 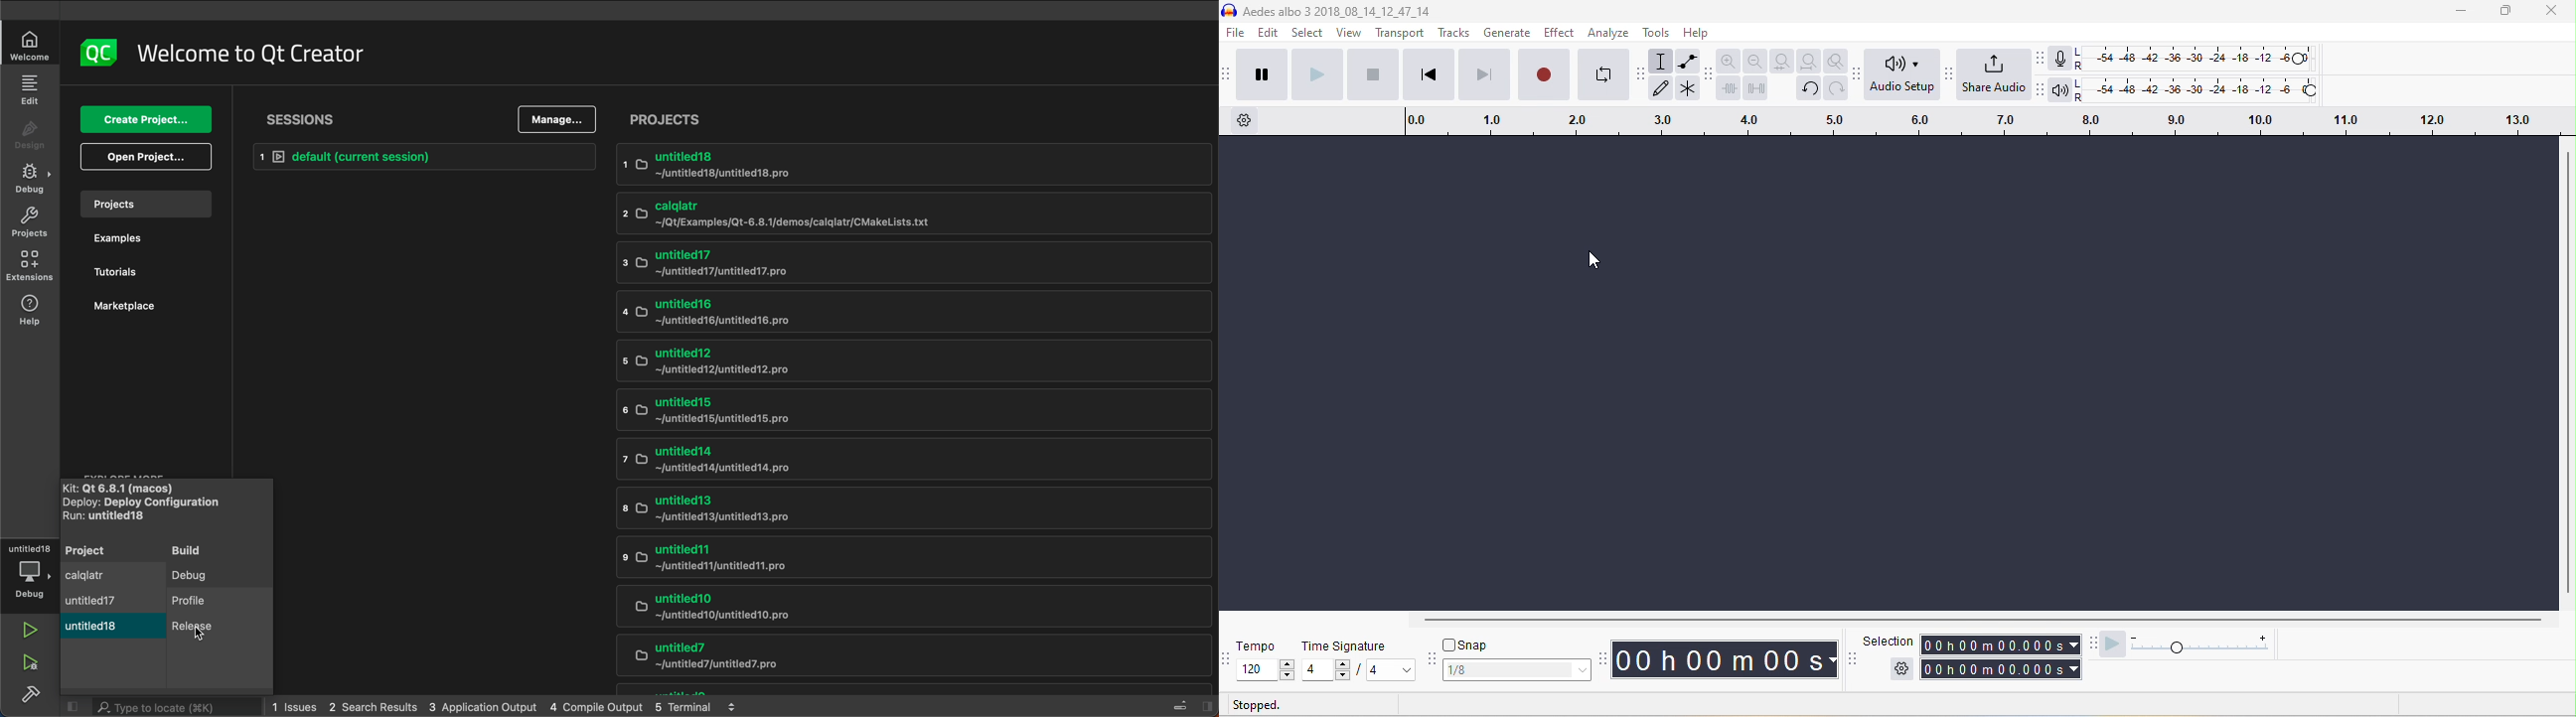 I want to click on audacity time tool bar, so click(x=1605, y=657).